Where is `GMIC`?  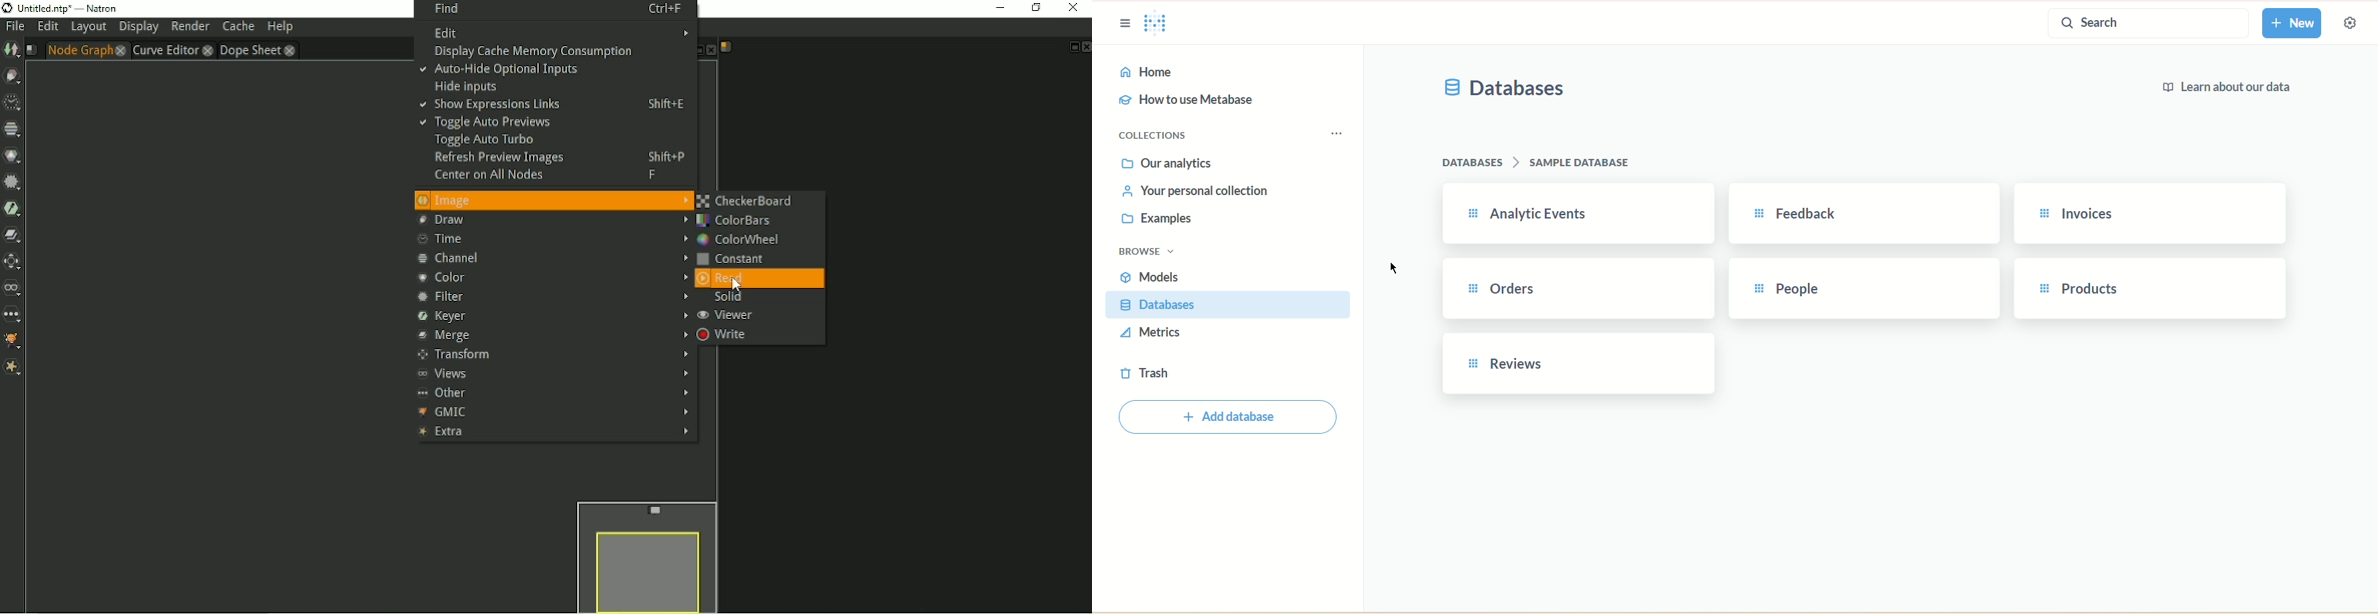 GMIC is located at coordinates (14, 343).